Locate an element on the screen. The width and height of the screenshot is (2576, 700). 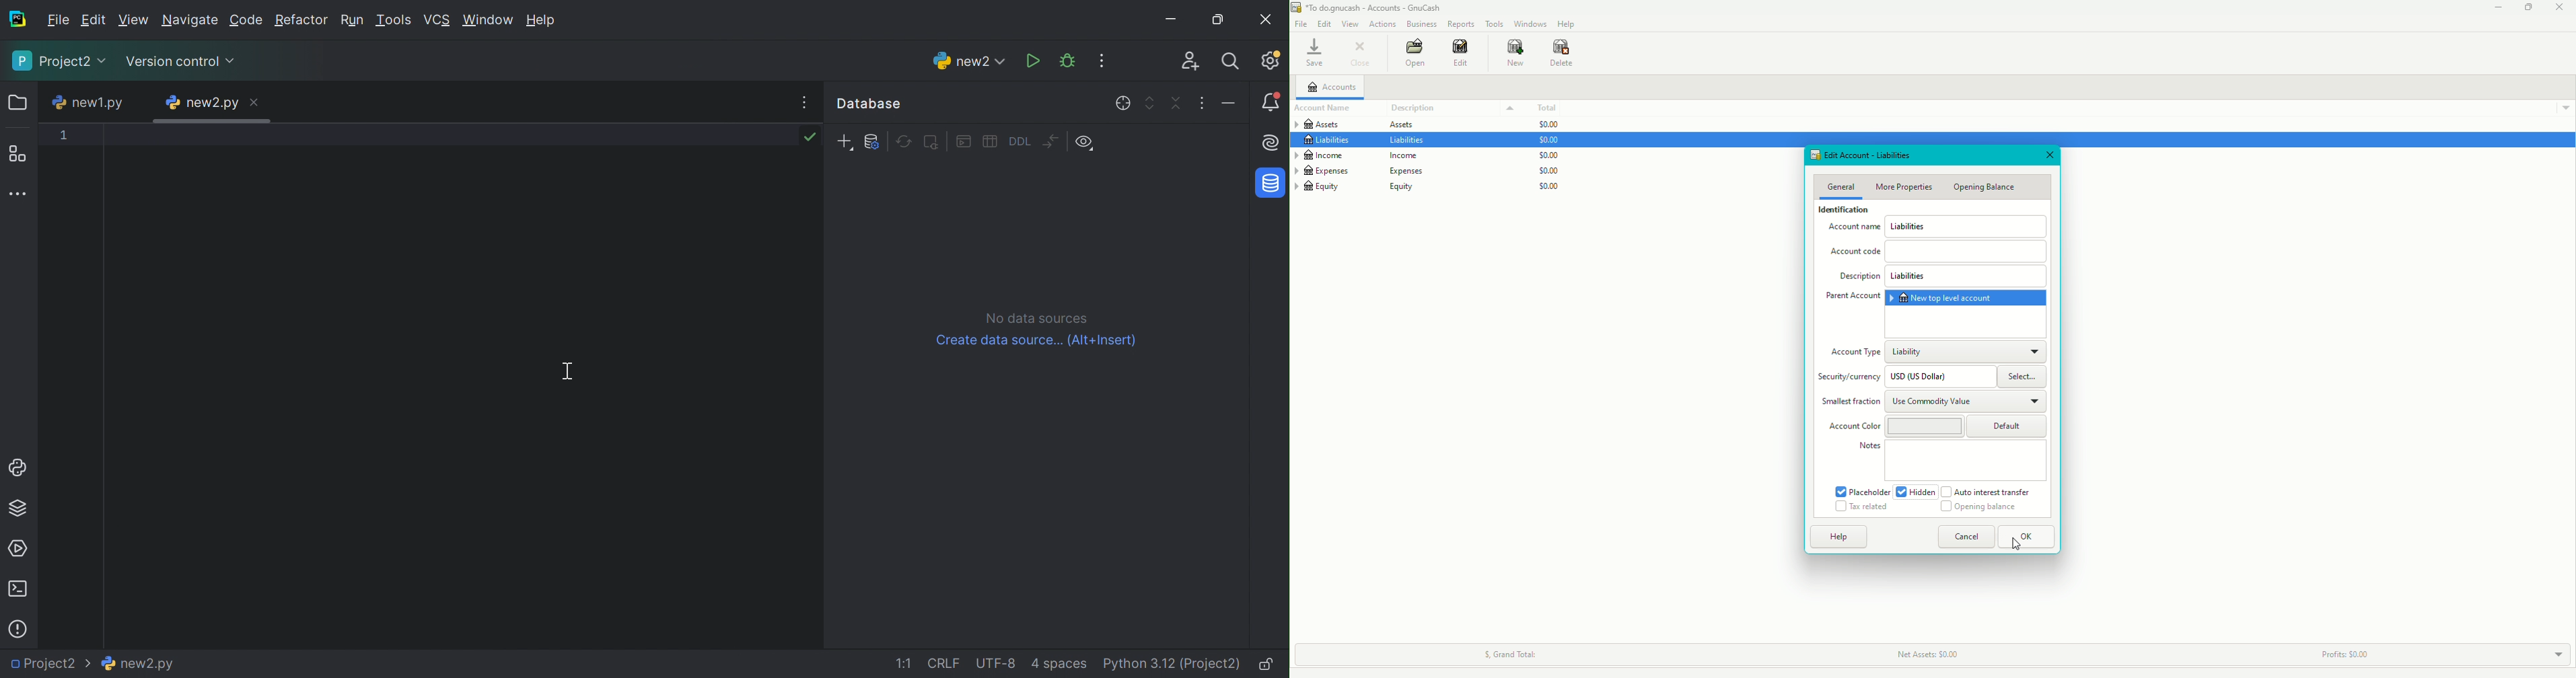
Version control is located at coordinates (180, 61).